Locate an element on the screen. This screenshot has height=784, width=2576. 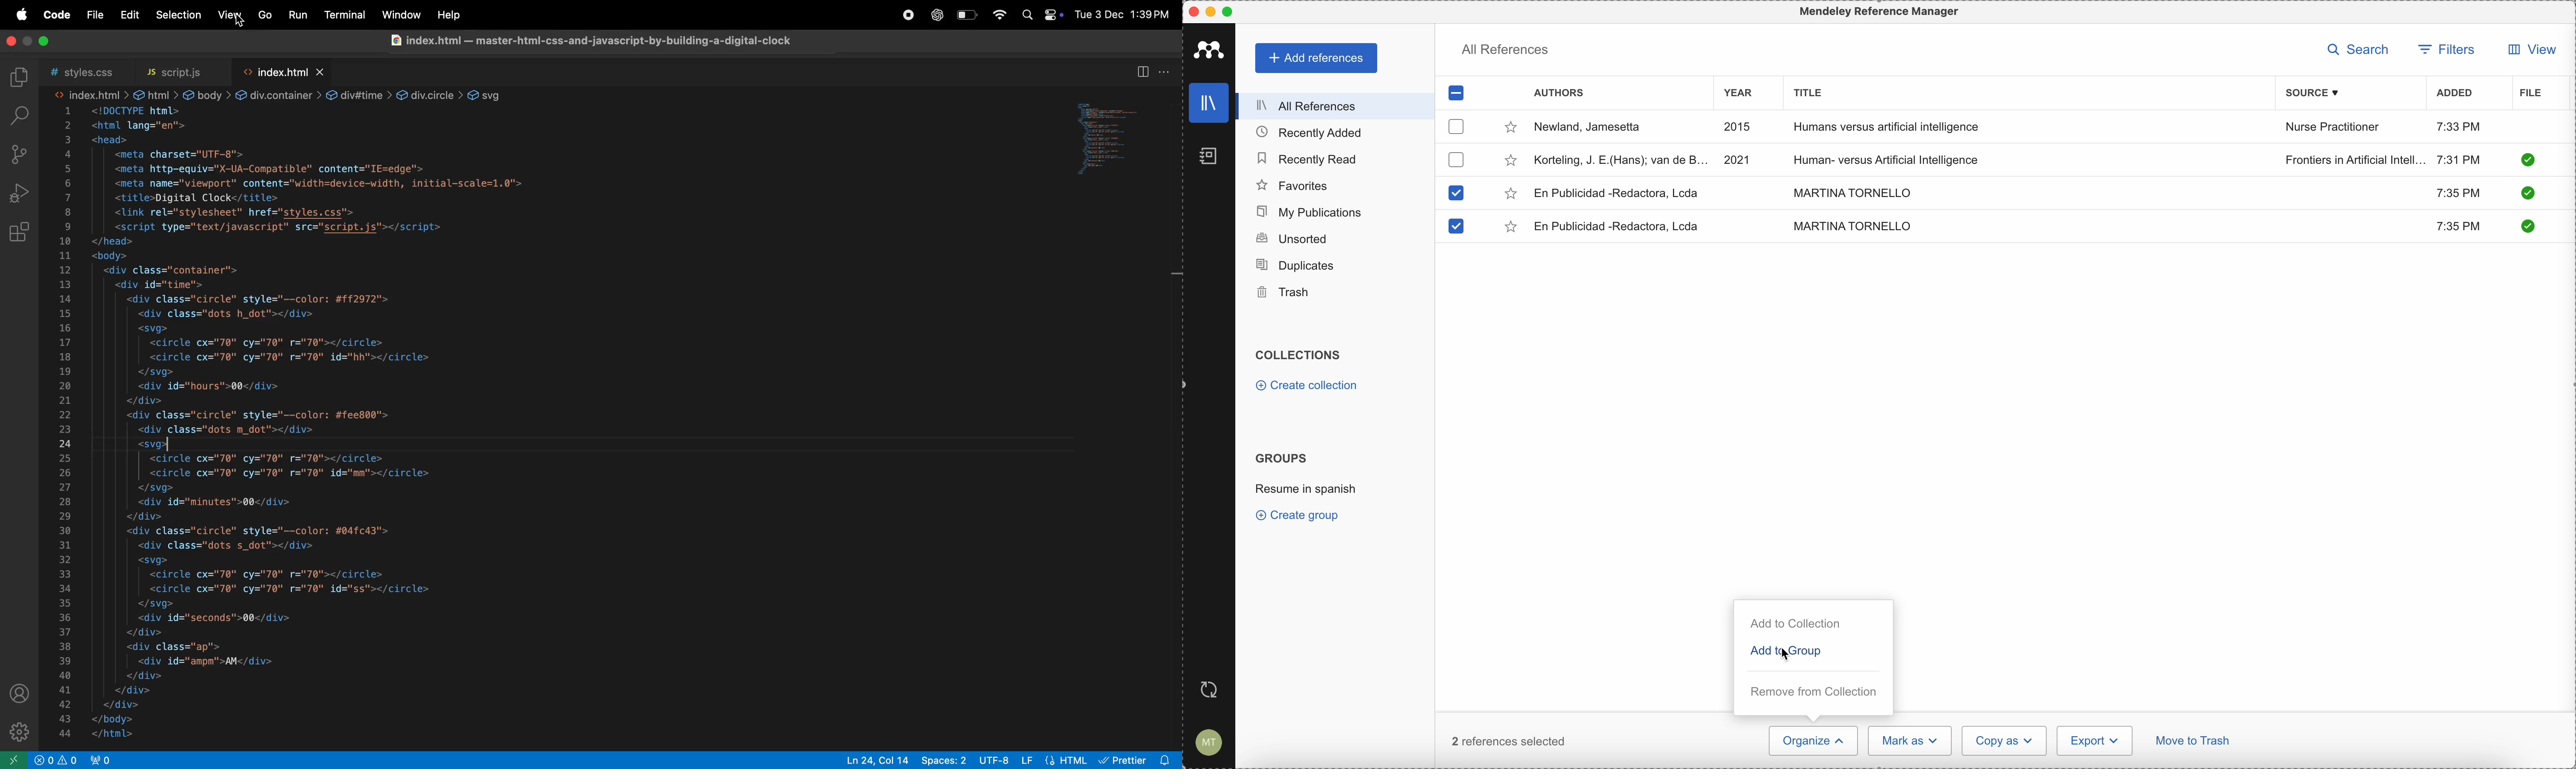
filters is located at coordinates (2446, 51).